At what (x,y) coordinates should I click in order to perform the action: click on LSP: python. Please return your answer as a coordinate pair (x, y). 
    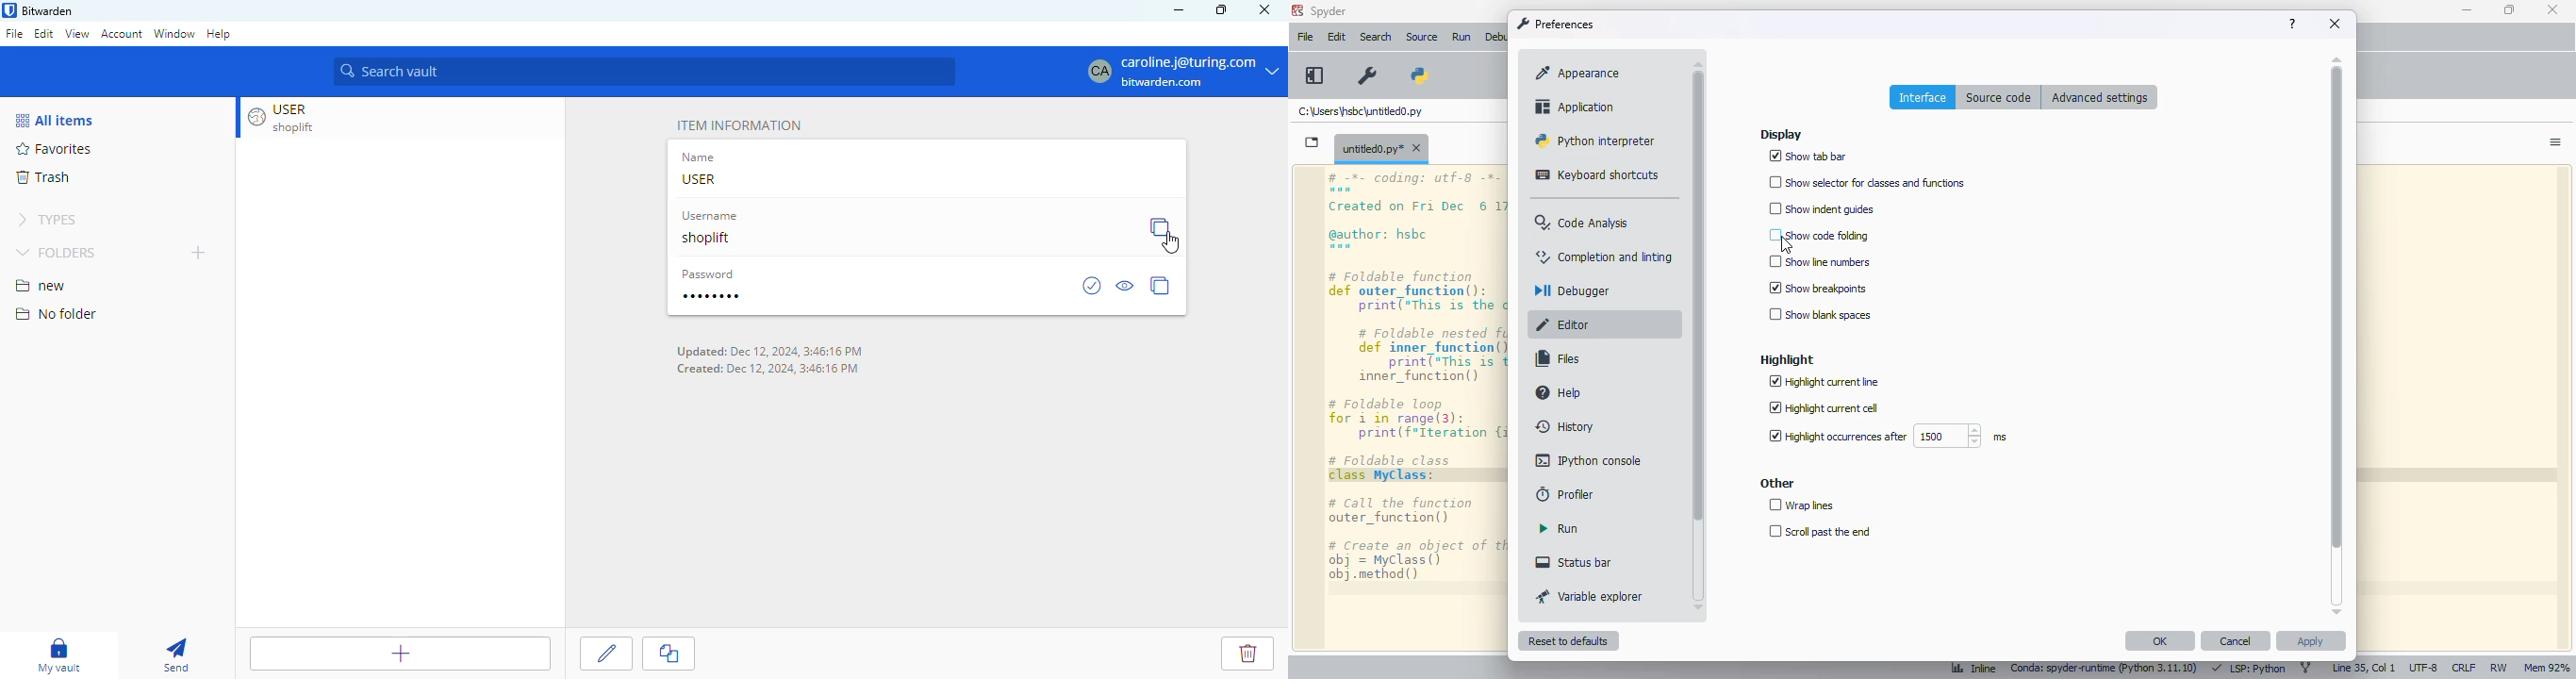
    Looking at the image, I should click on (2248, 669).